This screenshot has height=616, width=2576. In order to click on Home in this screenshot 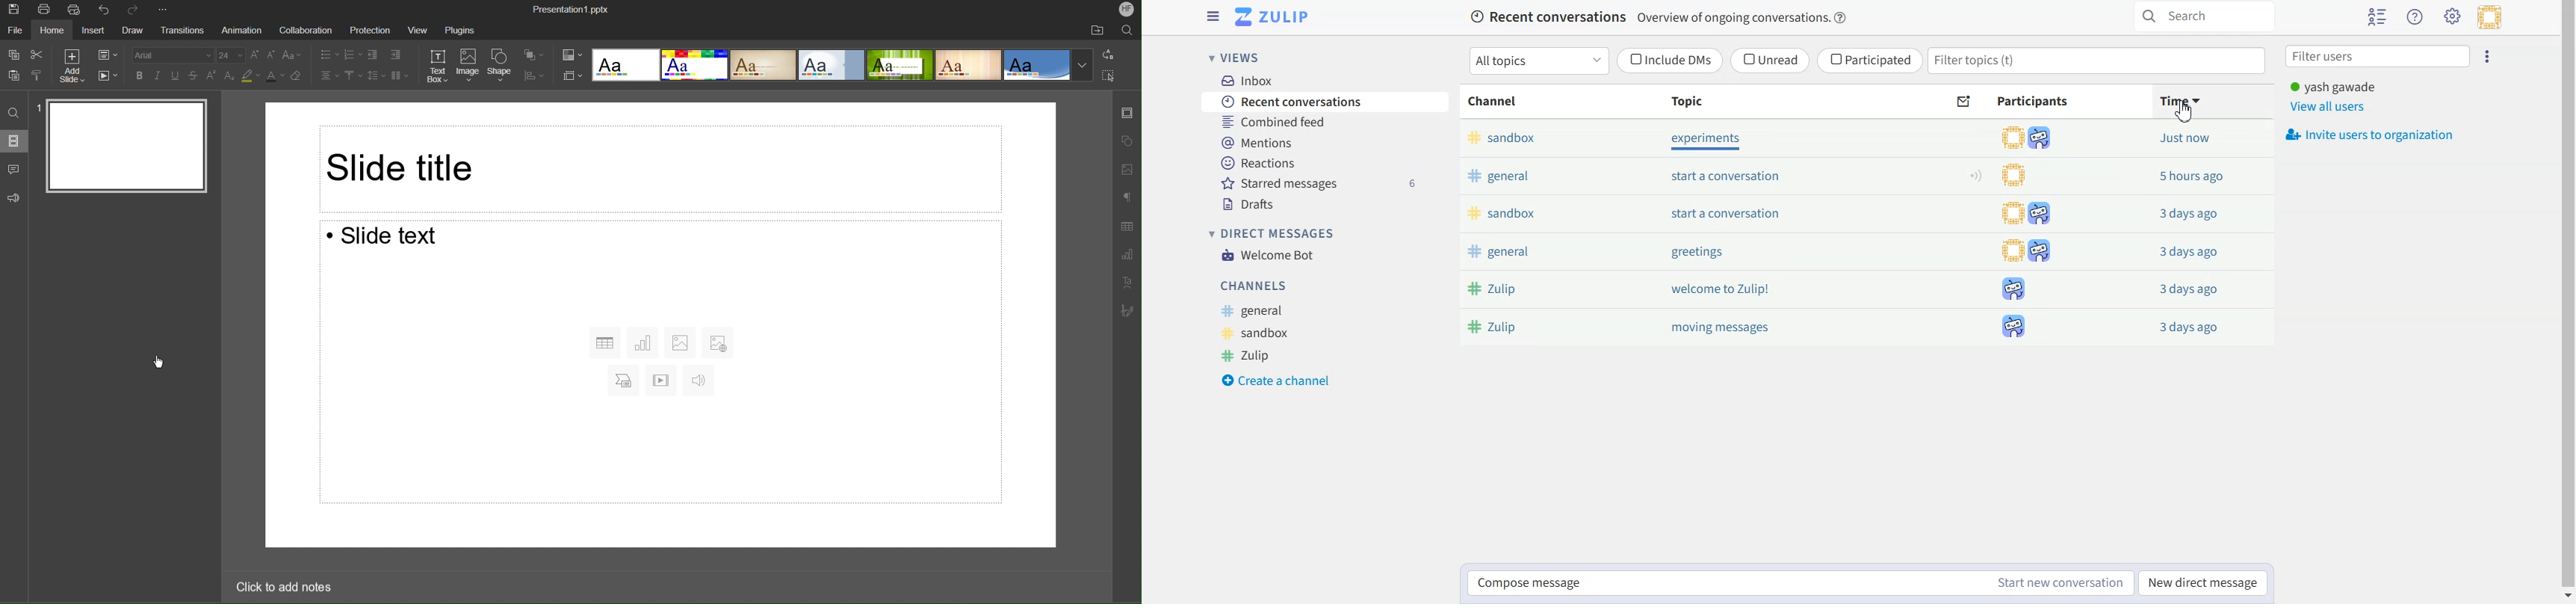, I will do `click(54, 30)`.